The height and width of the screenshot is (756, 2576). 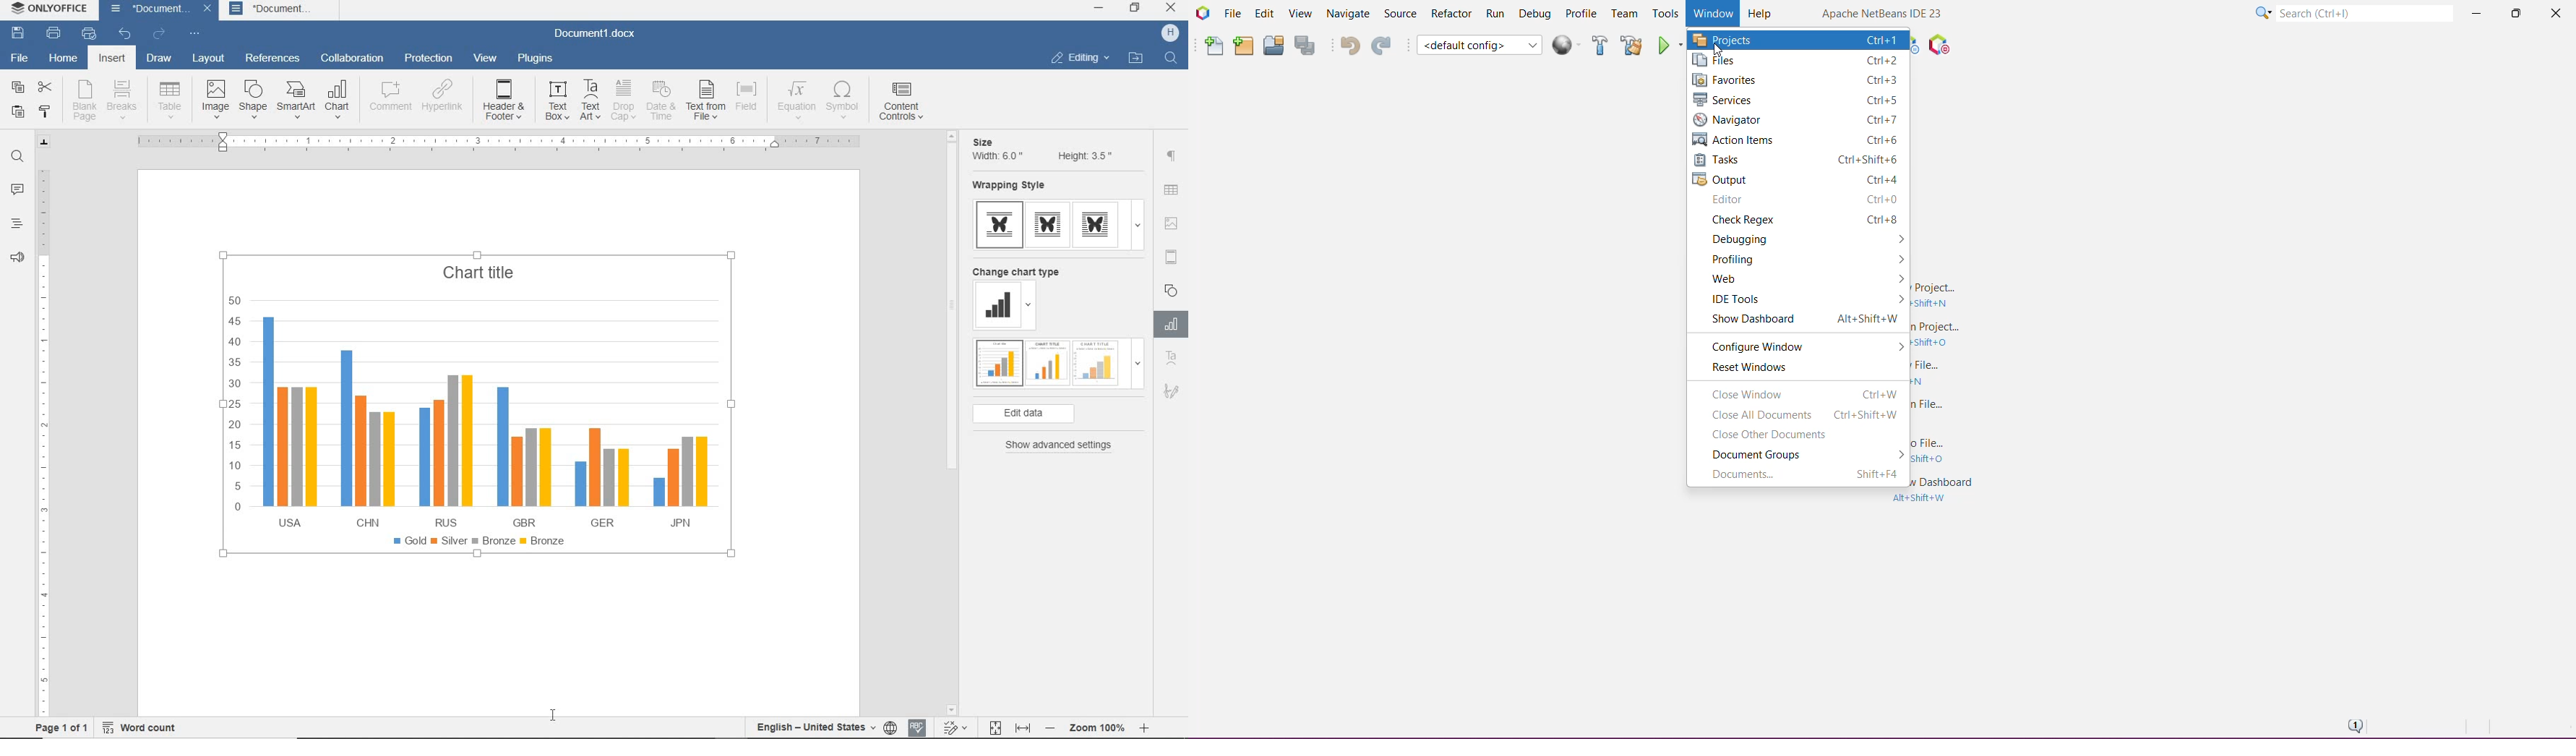 I want to click on hyperlink, so click(x=444, y=100).